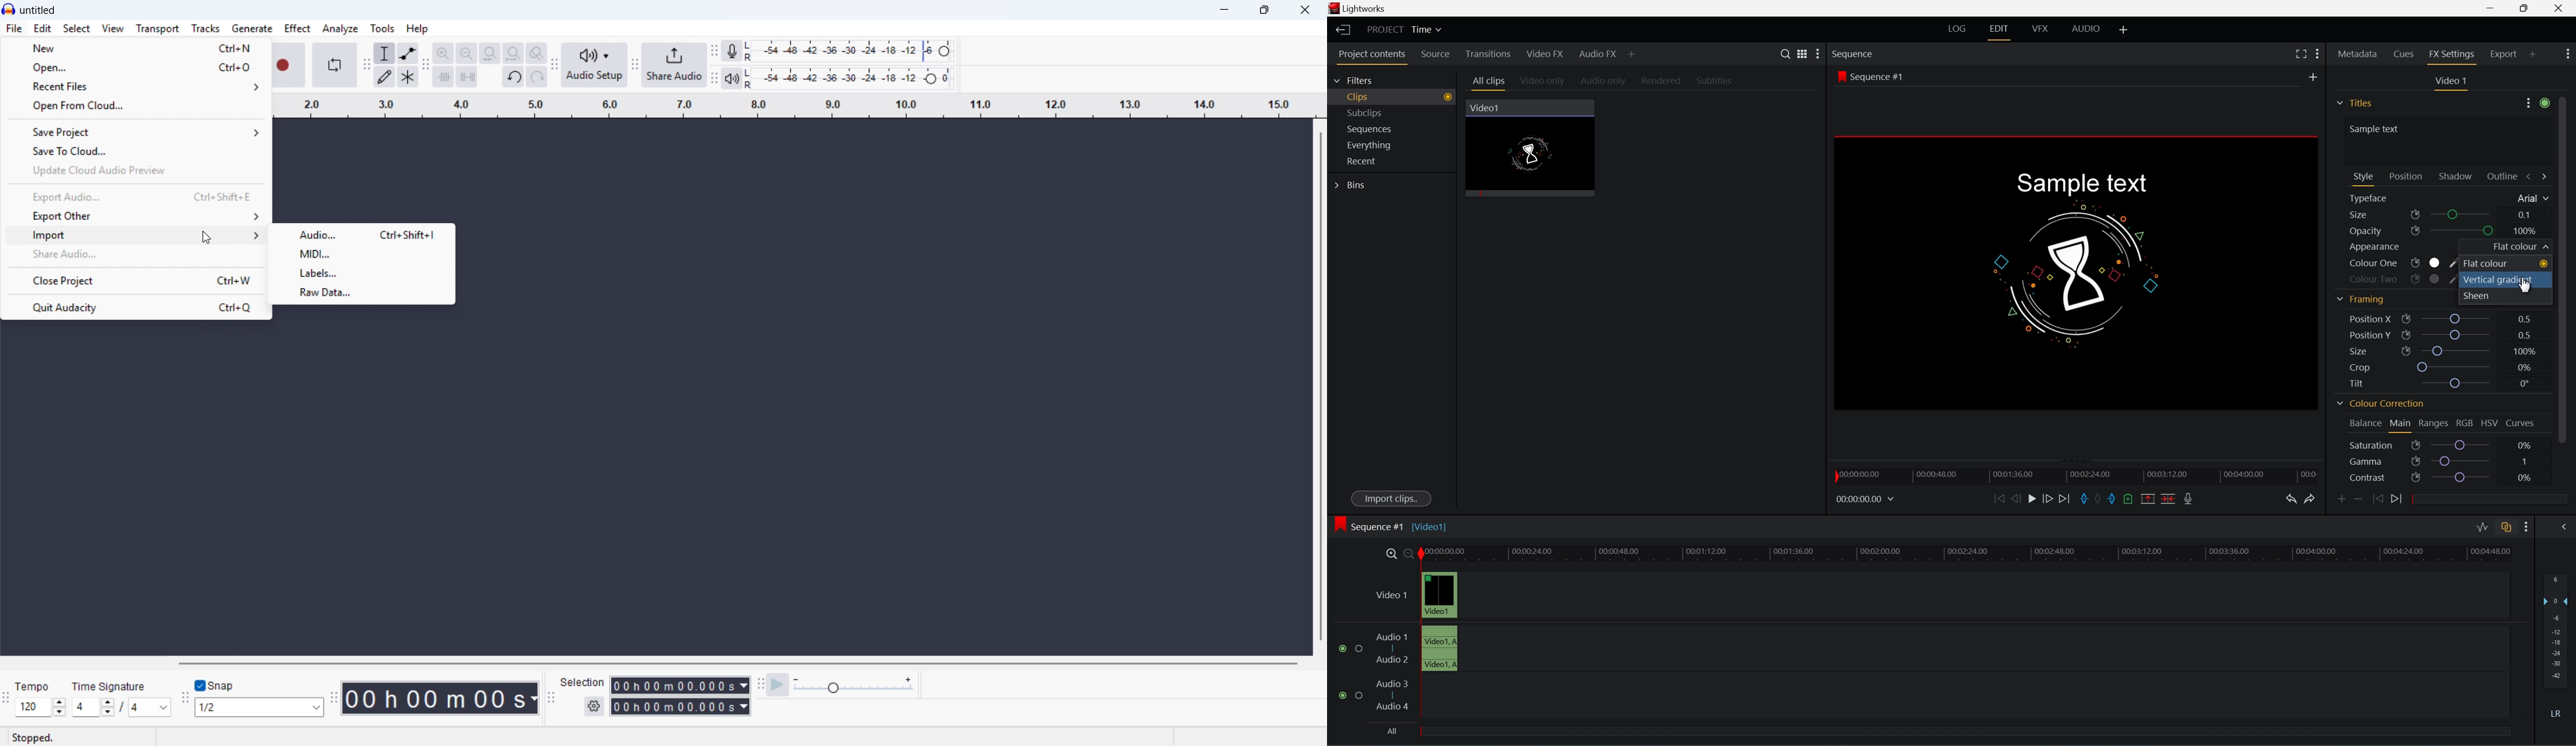 The image size is (2576, 756). Describe the element at coordinates (1393, 661) in the screenshot. I see `Audio 2` at that location.